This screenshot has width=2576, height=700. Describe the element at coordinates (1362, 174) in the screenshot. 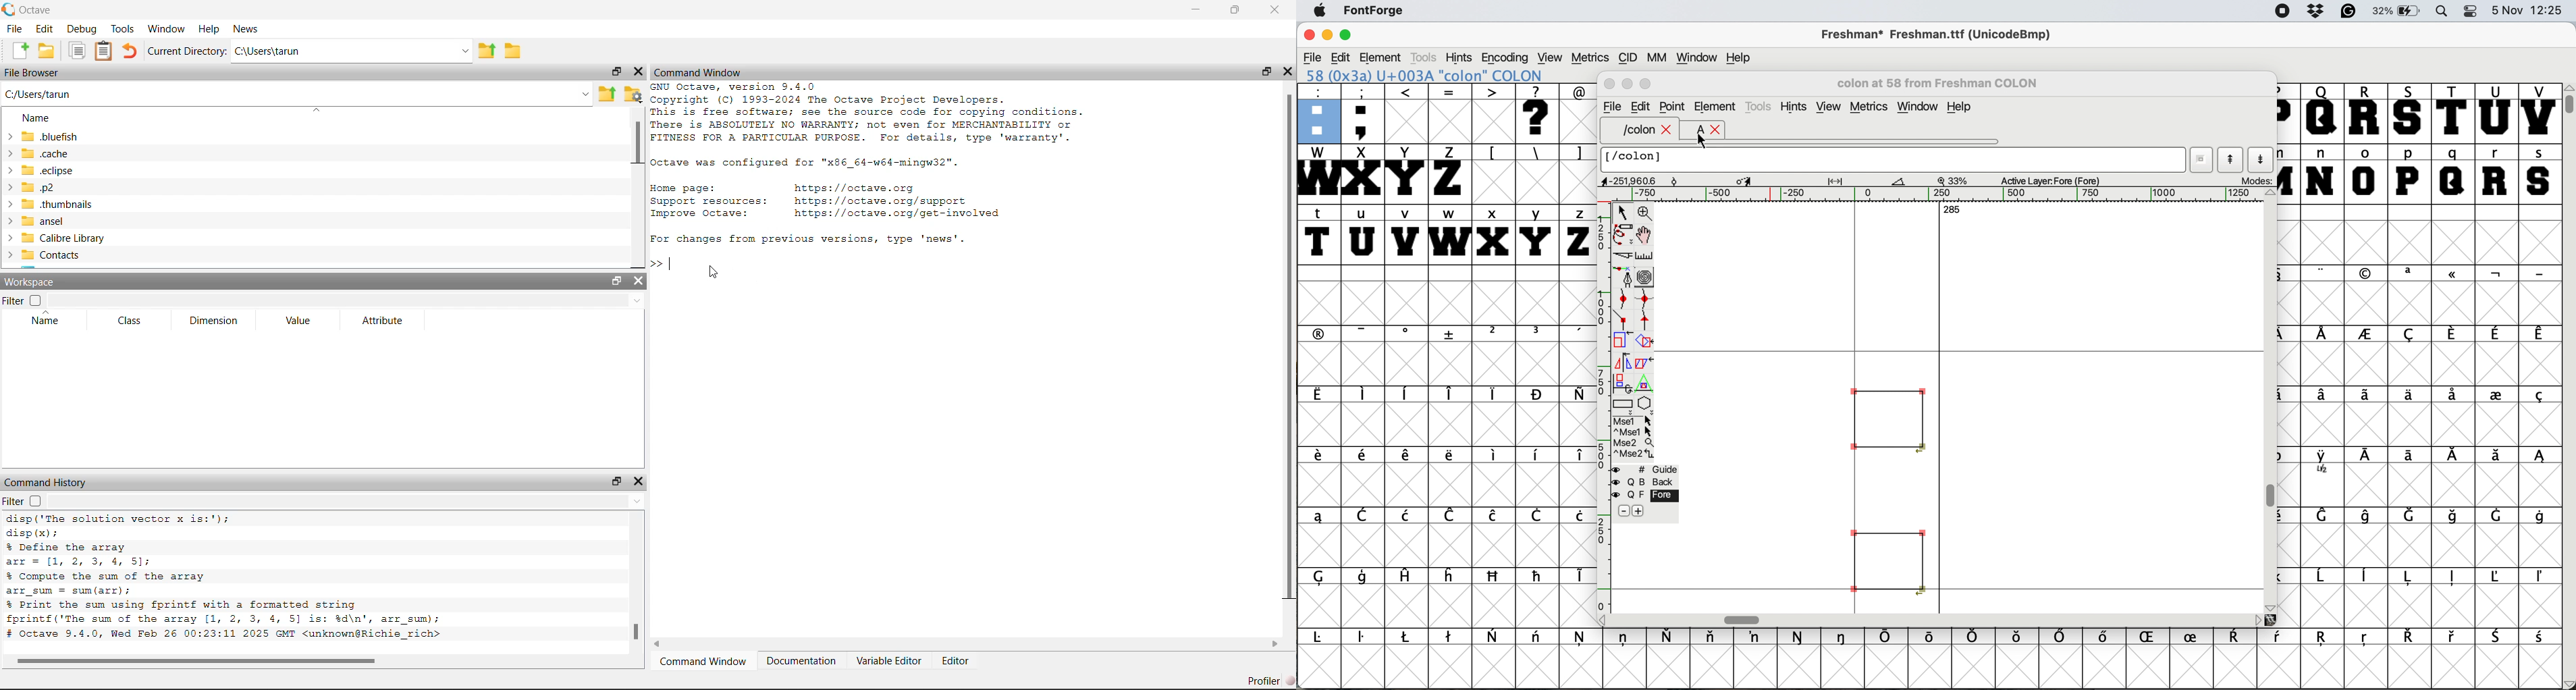

I see `X` at that location.